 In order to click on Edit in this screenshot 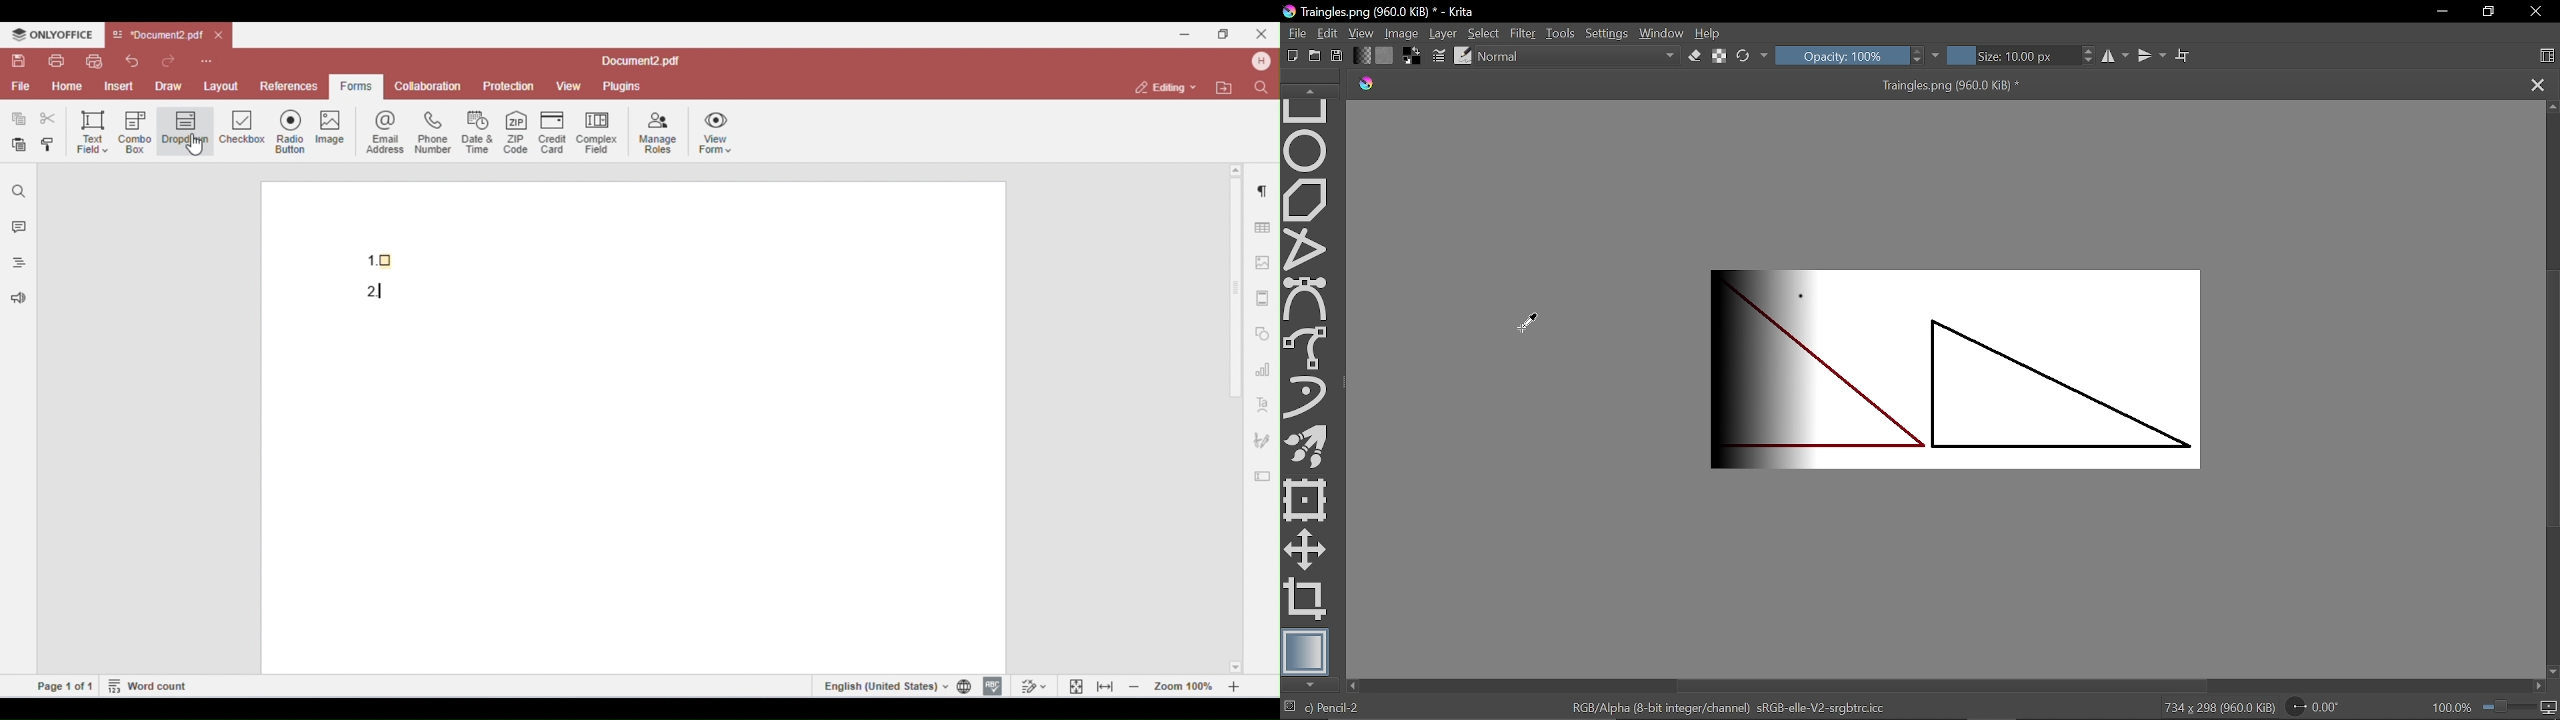, I will do `click(1327, 32)`.